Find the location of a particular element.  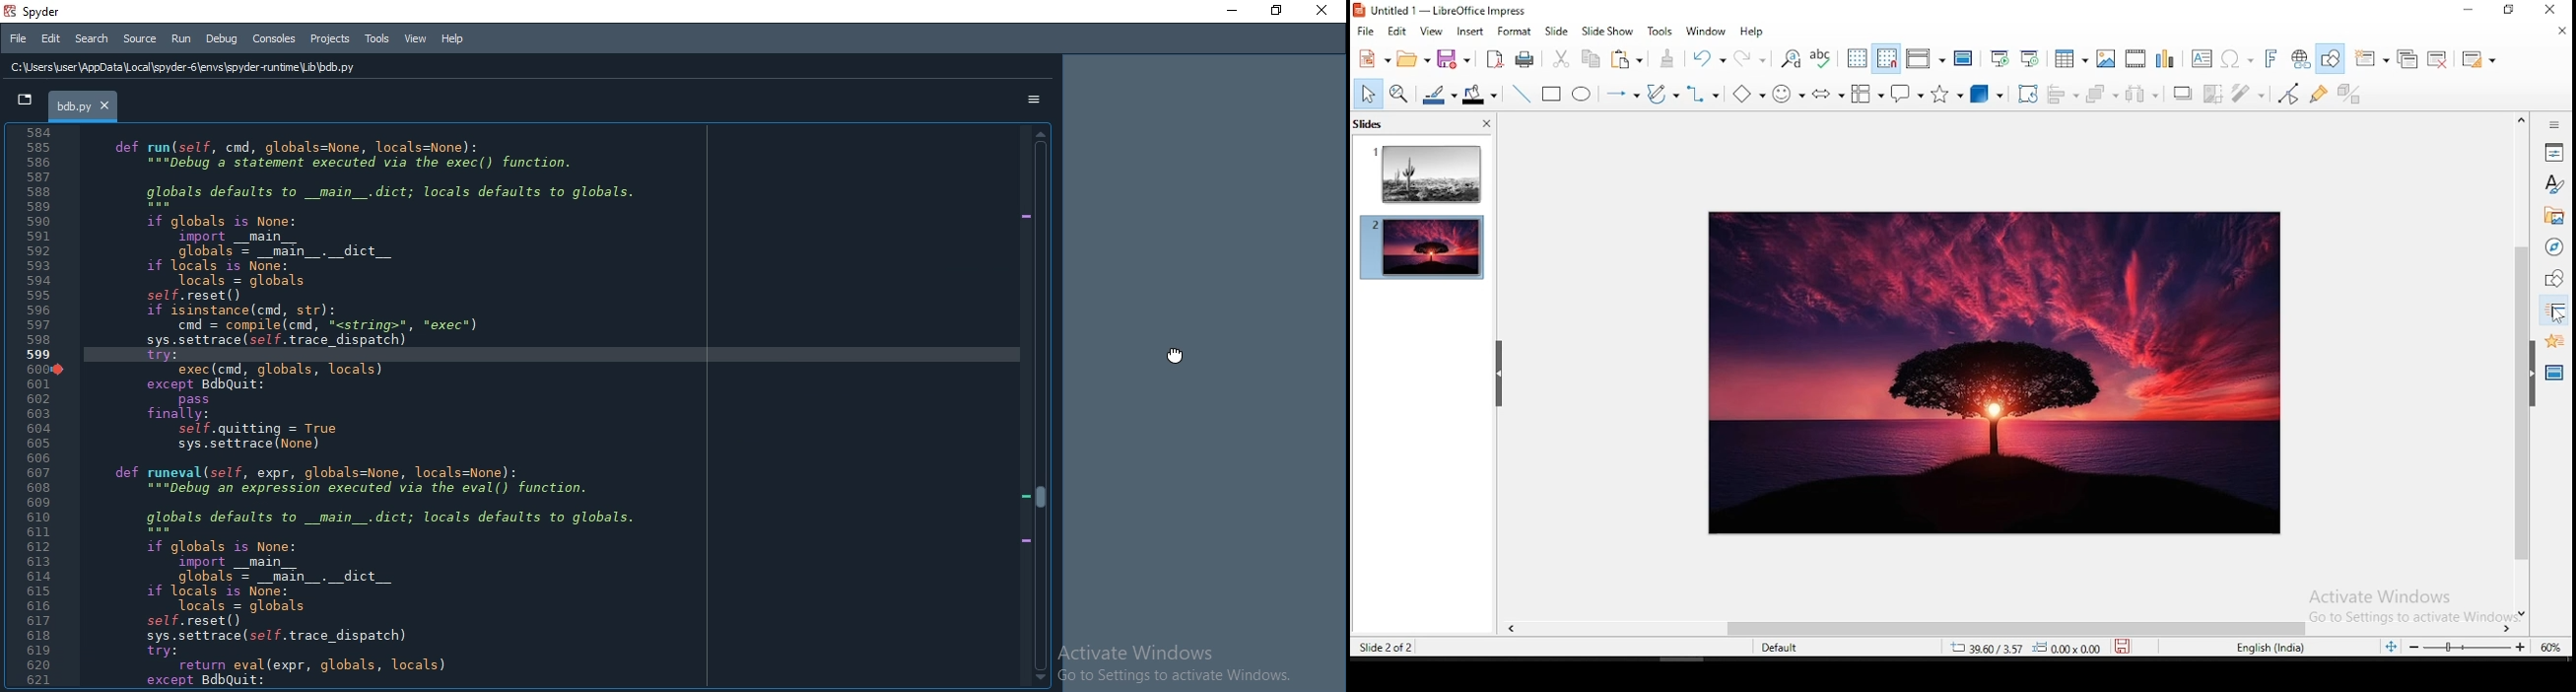

ellipse is located at coordinates (1583, 95).